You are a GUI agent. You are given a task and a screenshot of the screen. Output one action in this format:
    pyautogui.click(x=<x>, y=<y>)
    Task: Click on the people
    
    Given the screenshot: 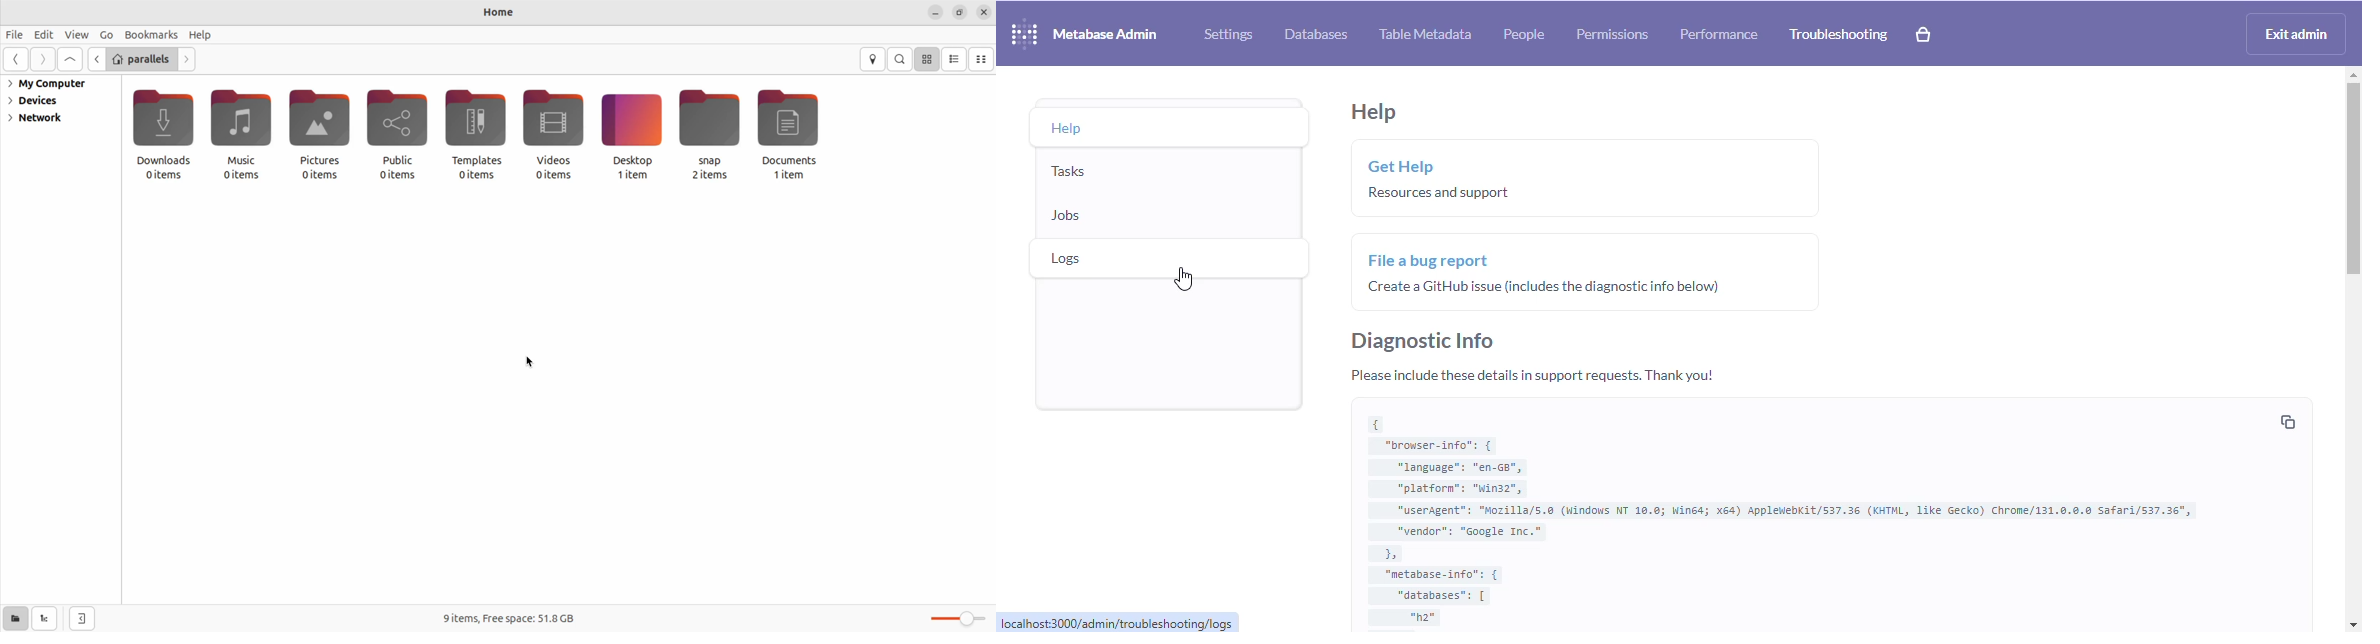 What is the action you would take?
    pyautogui.click(x=1524, y=34)
    